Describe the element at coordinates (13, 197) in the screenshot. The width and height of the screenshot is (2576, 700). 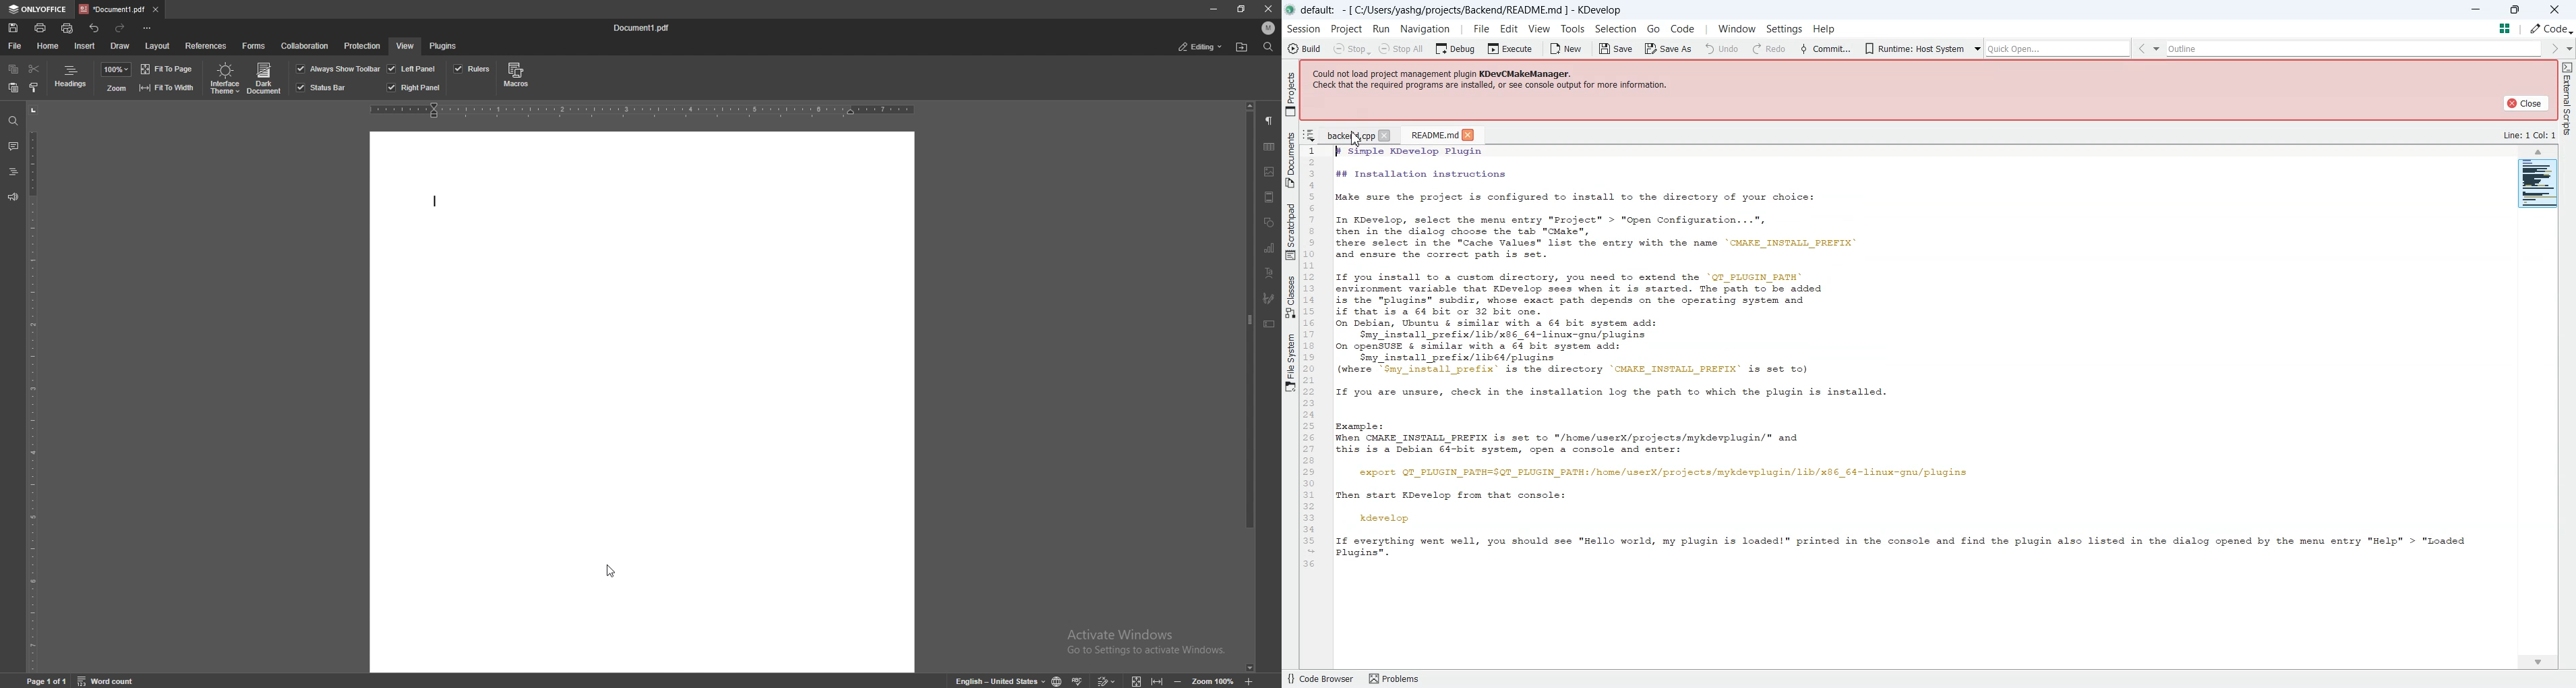
I see `feedback` at that location.